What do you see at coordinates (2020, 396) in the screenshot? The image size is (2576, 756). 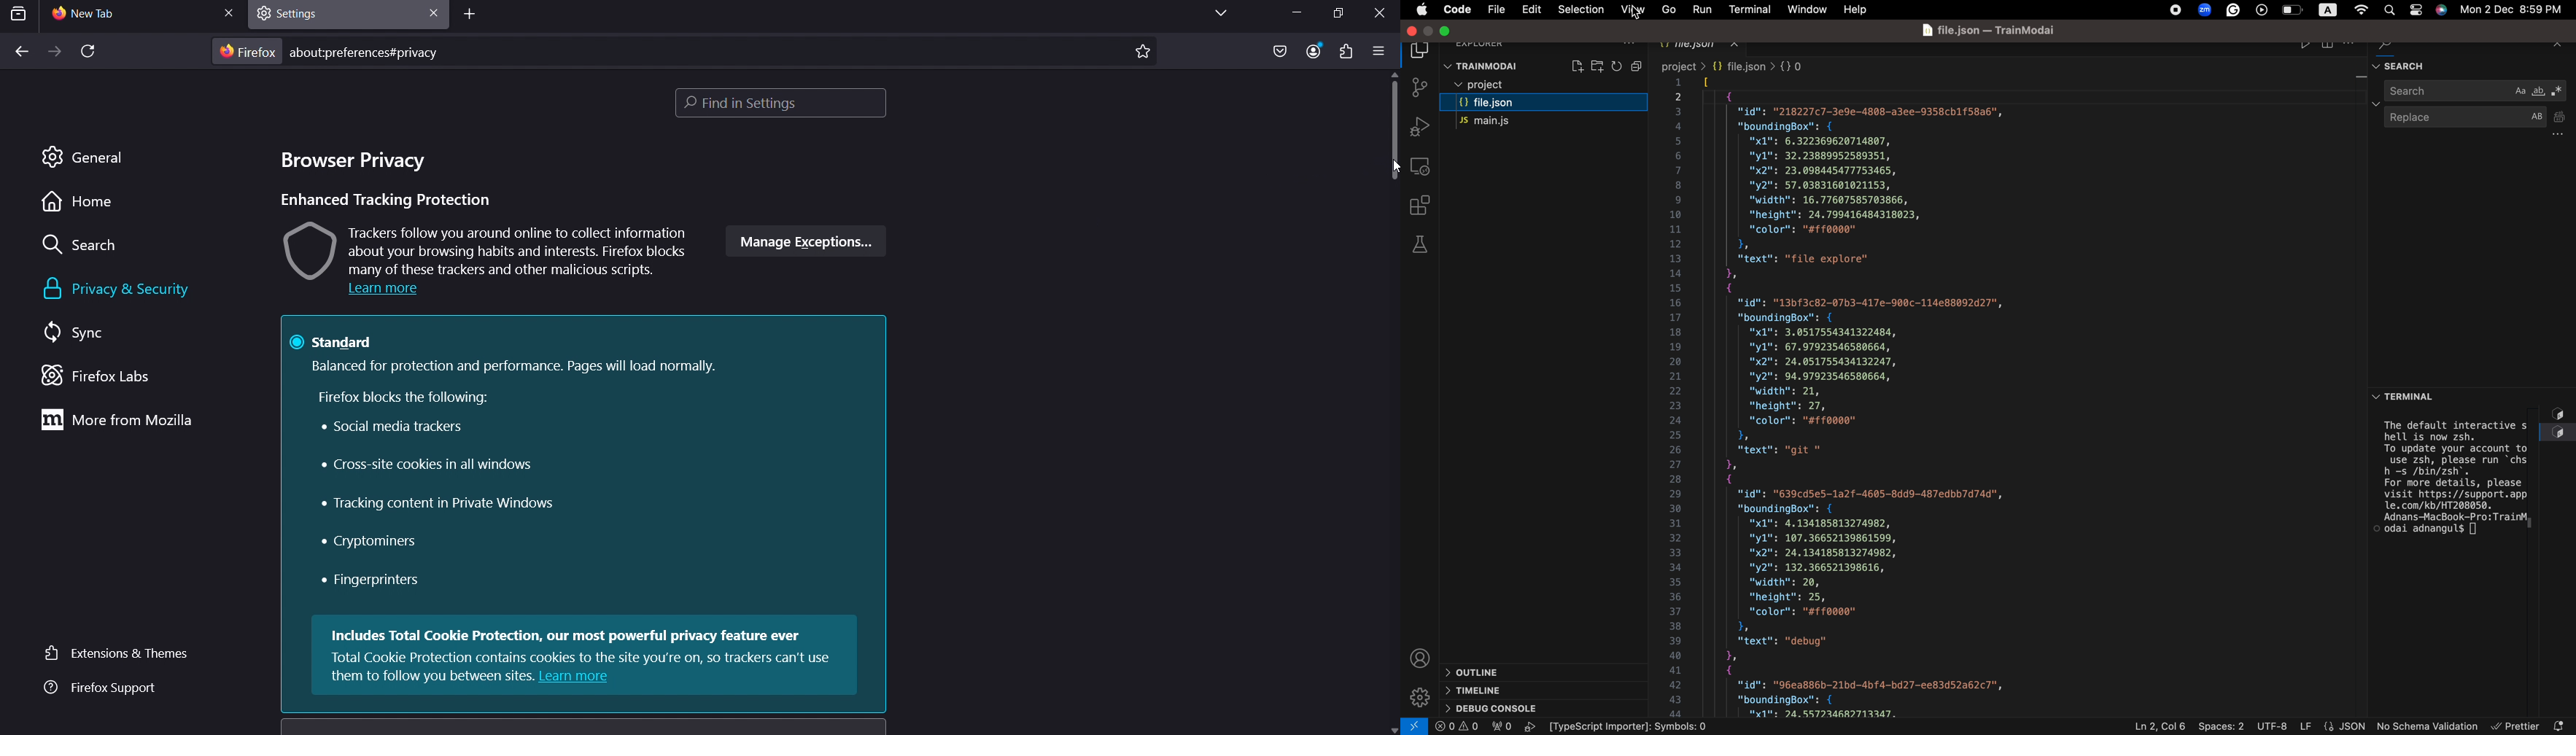 I see `file content` at bounding box center [2020, 396].